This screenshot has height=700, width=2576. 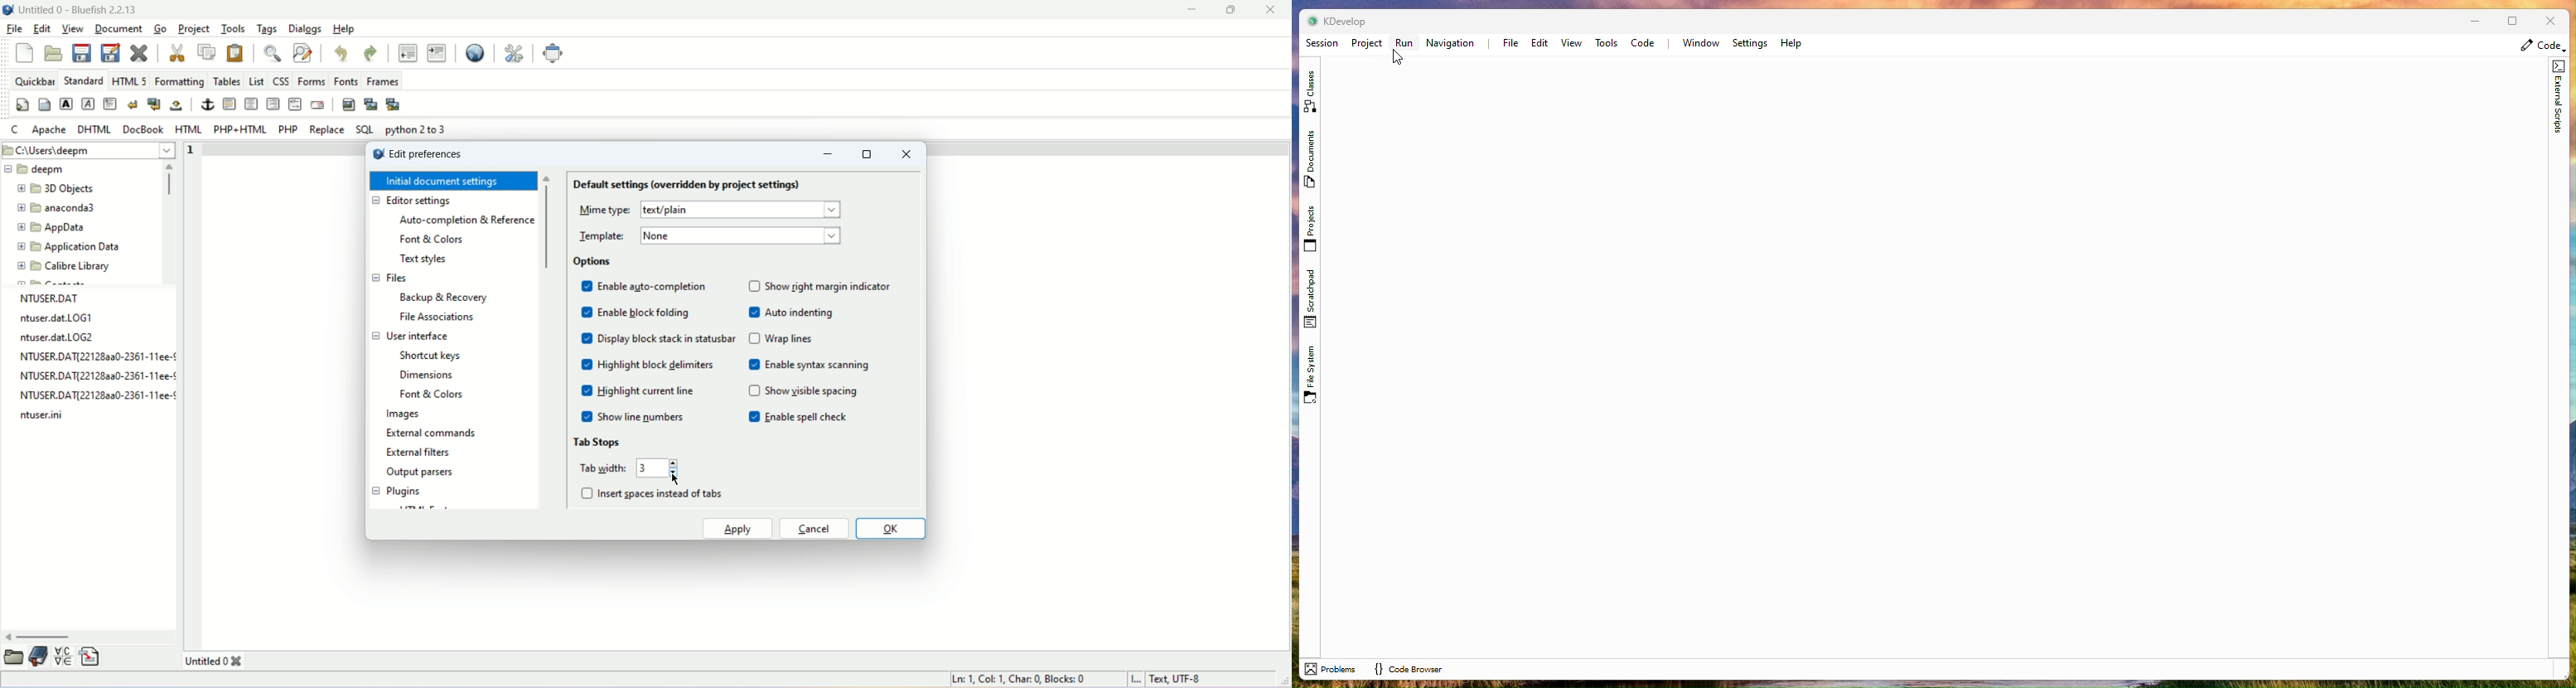 I want to click on title, so click(x=78, y=8).